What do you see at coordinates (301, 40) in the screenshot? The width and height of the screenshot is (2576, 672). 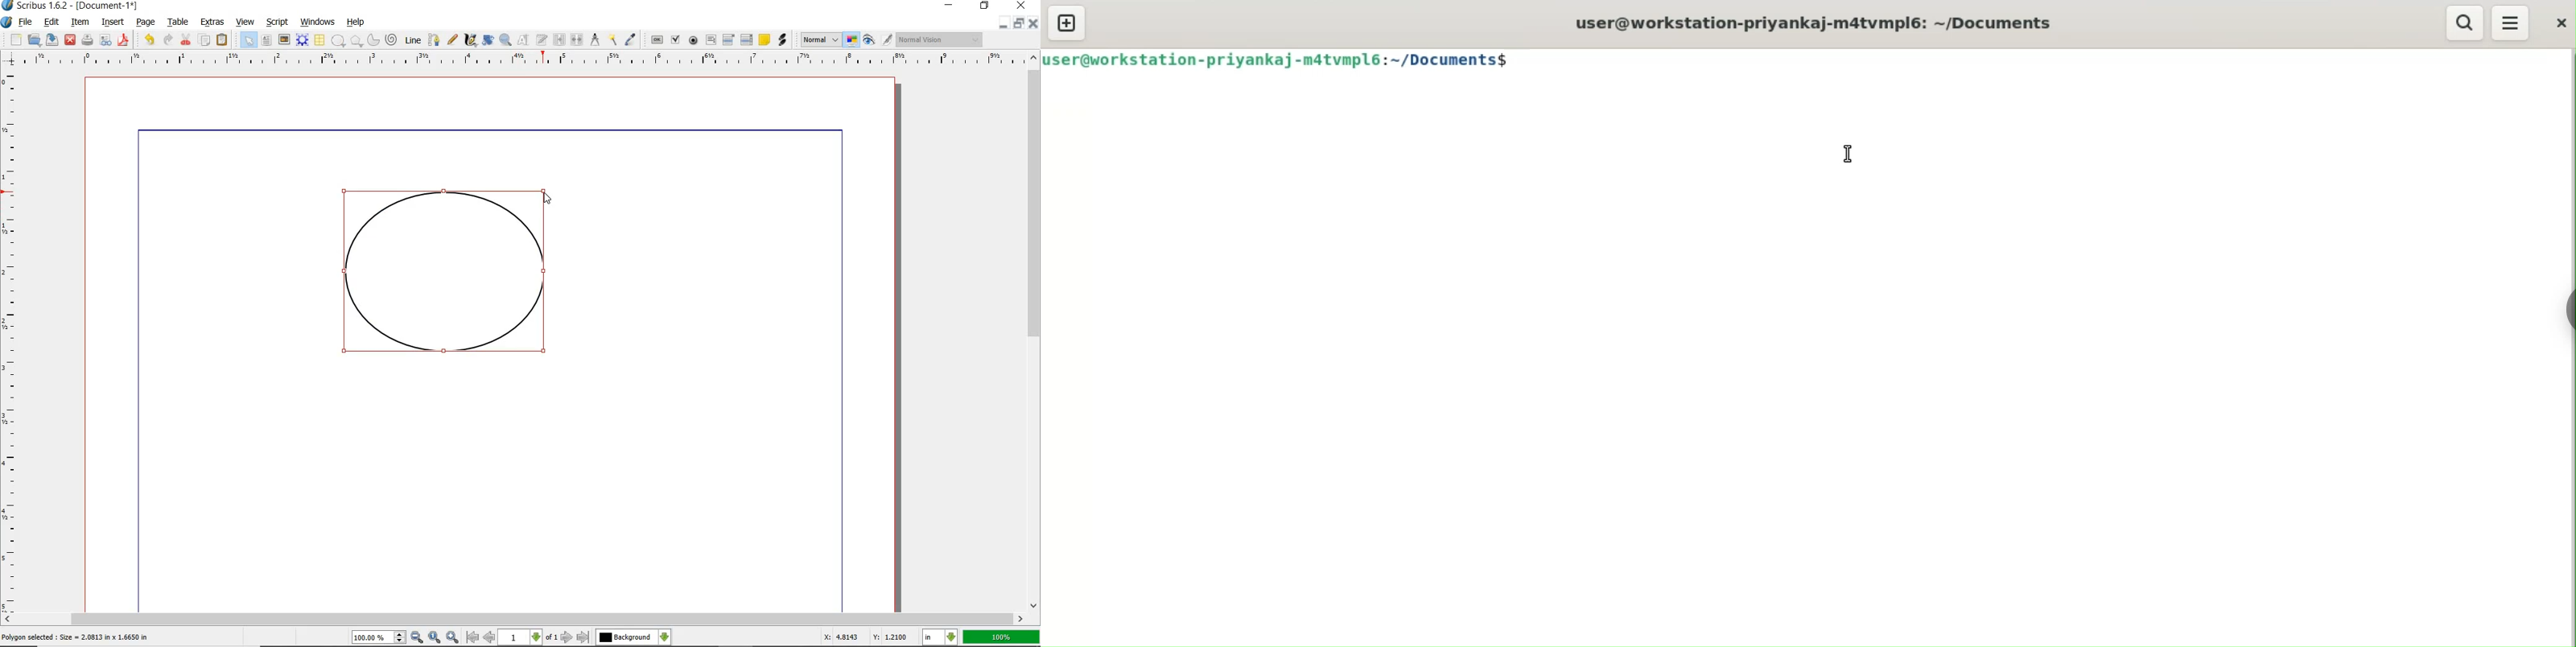 I see `RENDER FRAME` at bounding box center [301, 40].